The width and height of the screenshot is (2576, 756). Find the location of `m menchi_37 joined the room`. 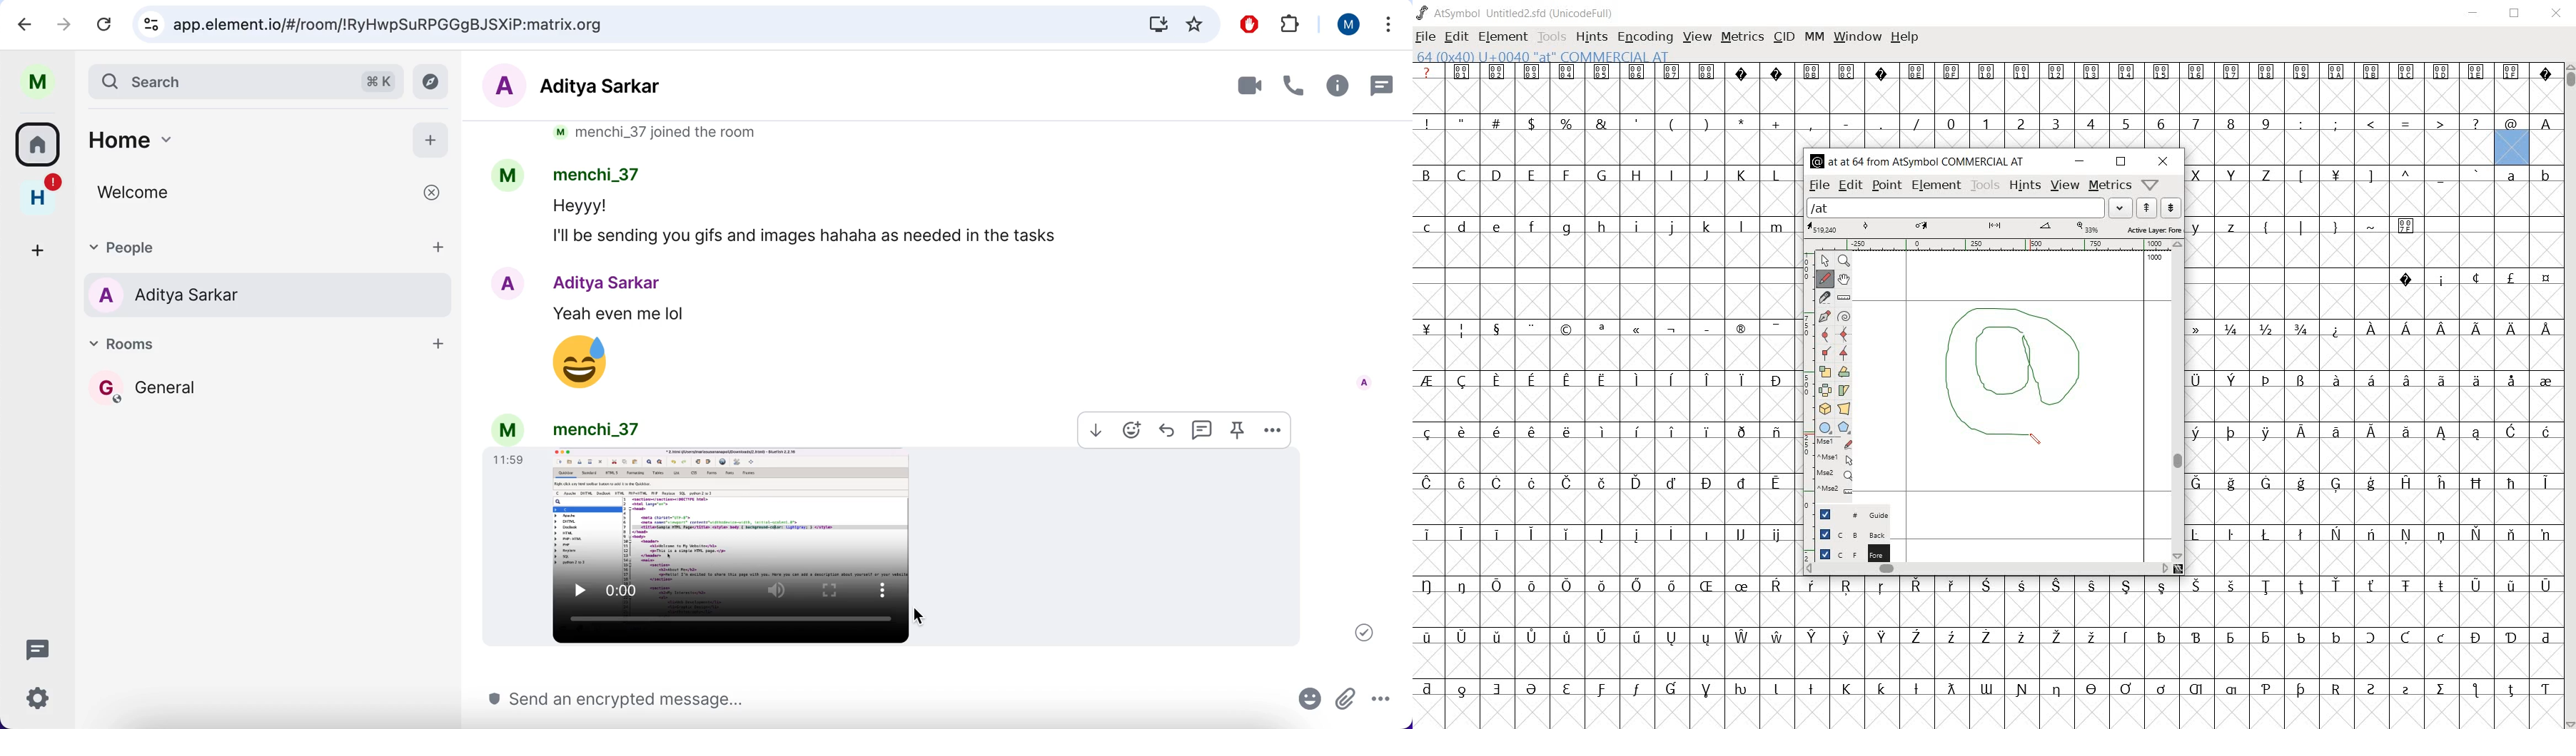

m menchi_37 joined the room is located at coordinates (663, 132).